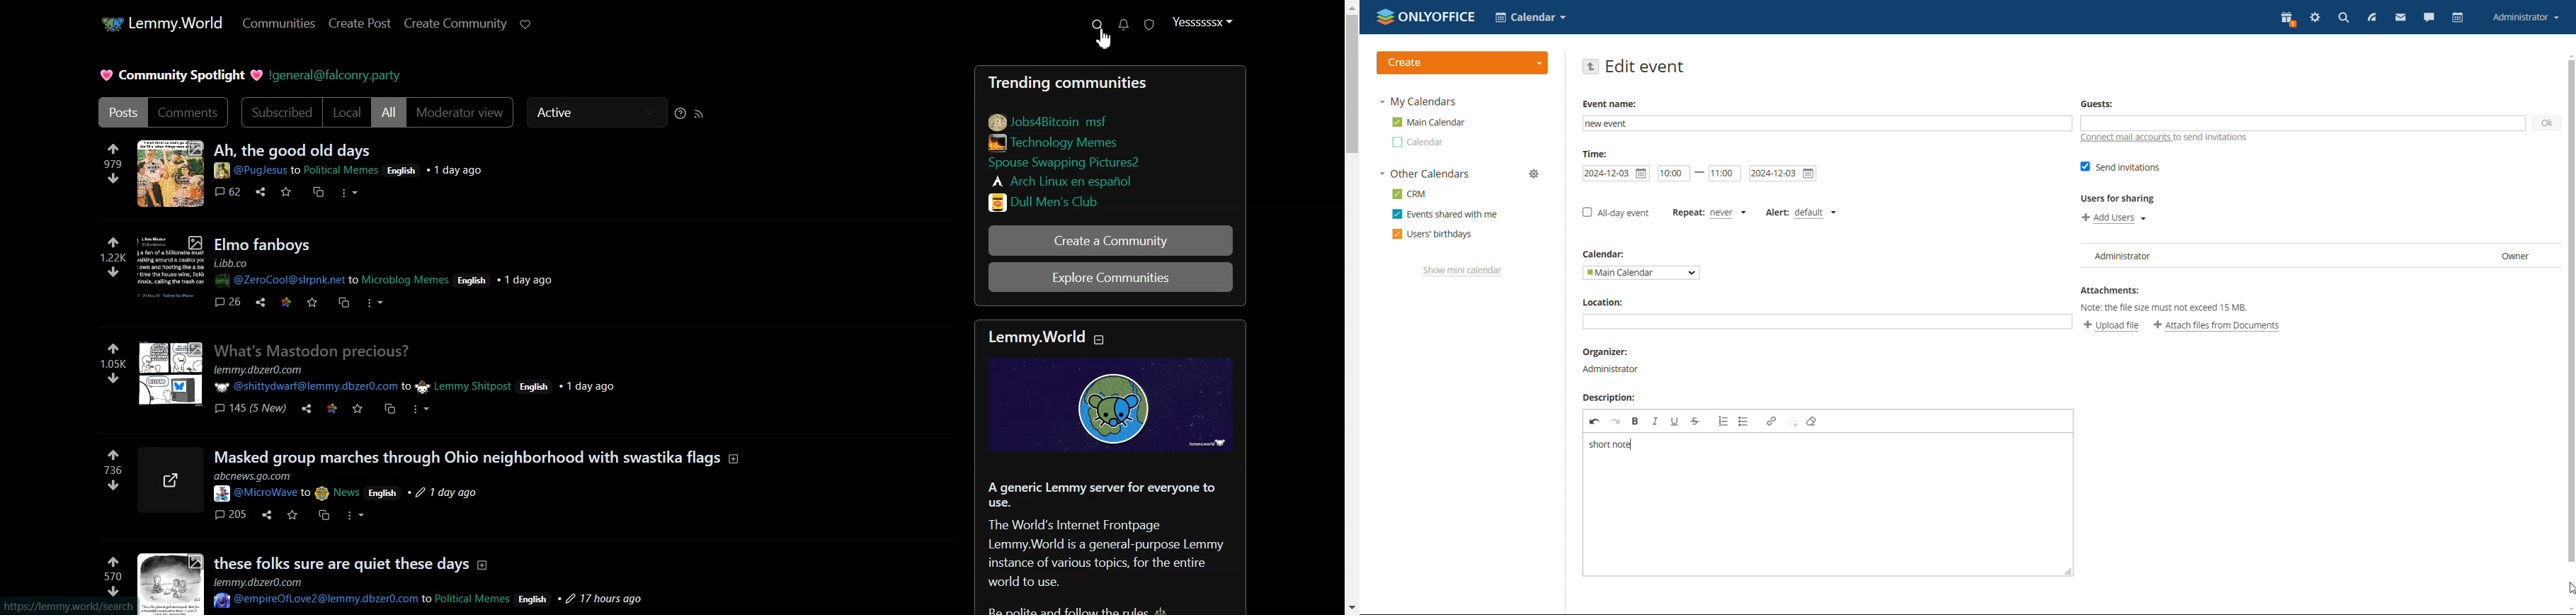 The width and height of the screenshot is (2576, 616). Describe the element at coordinates (1108, 547) in the screenshot. I see `Text` at that location.